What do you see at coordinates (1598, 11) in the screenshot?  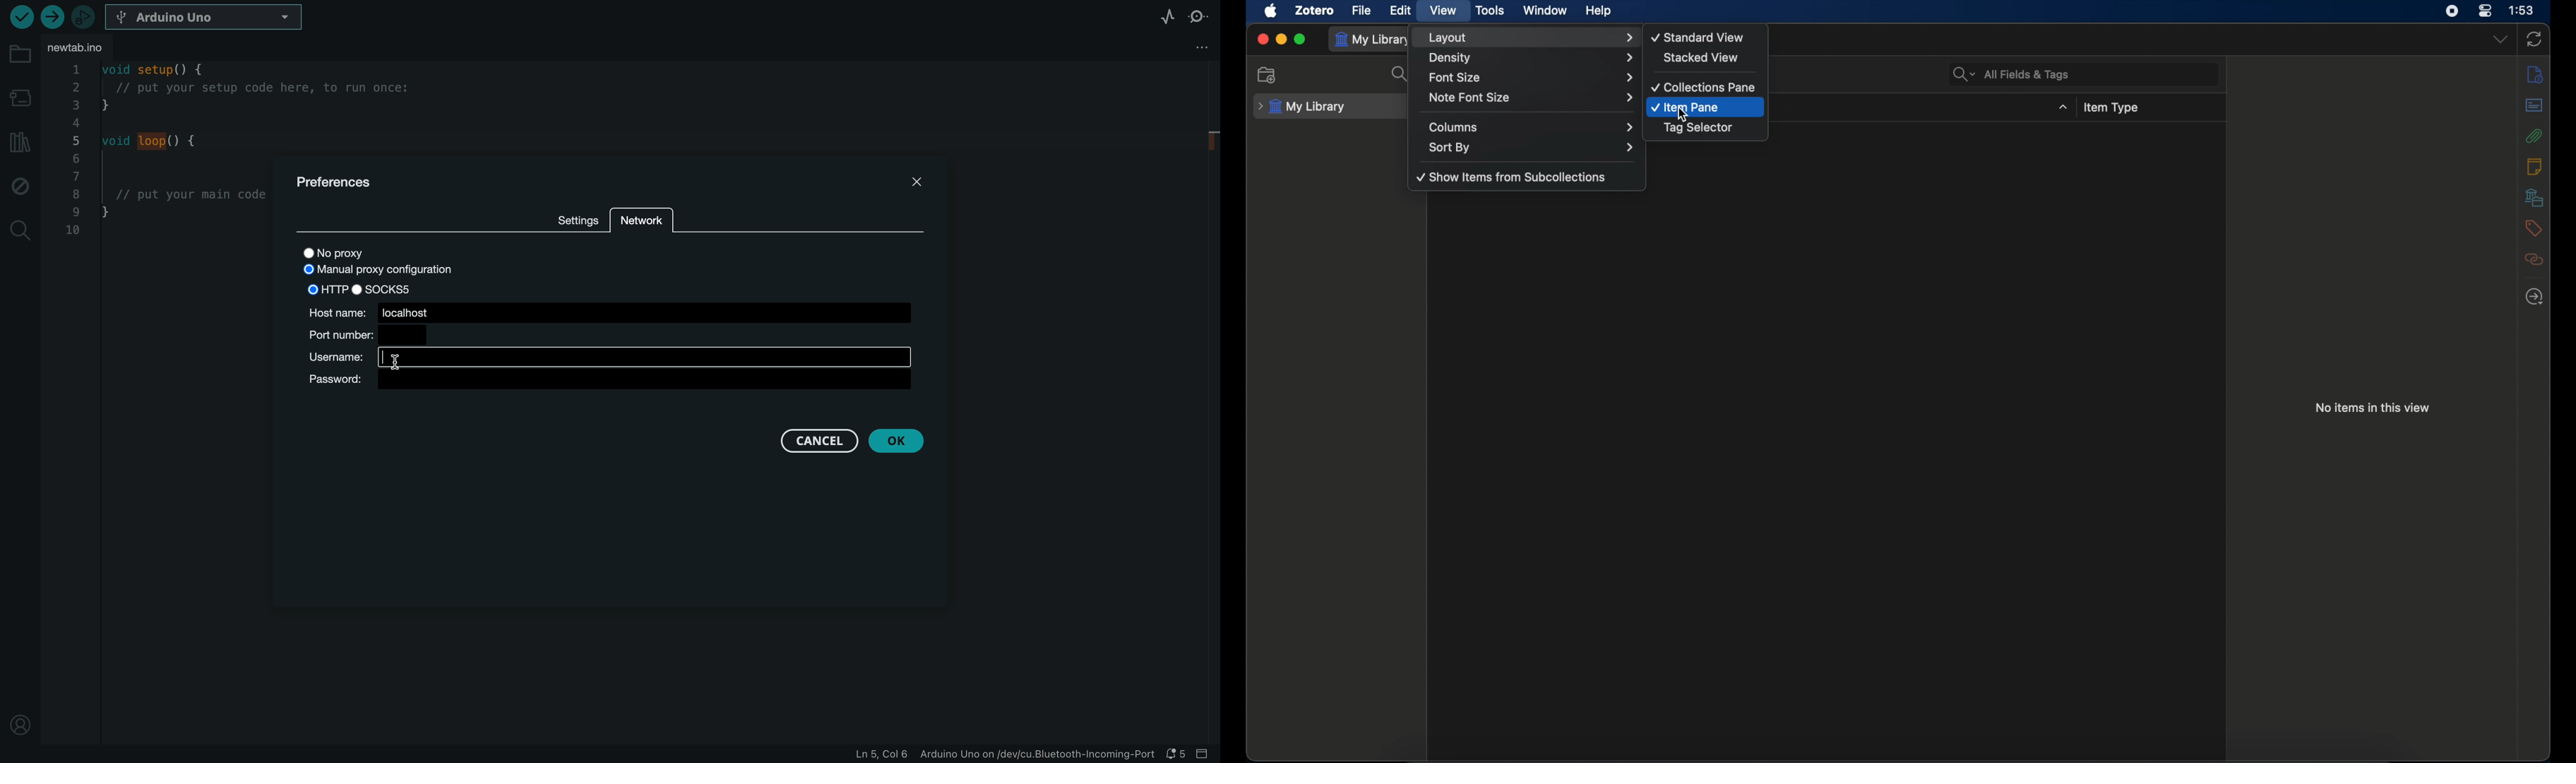 I see `help` at bounding box center [1598, 11].